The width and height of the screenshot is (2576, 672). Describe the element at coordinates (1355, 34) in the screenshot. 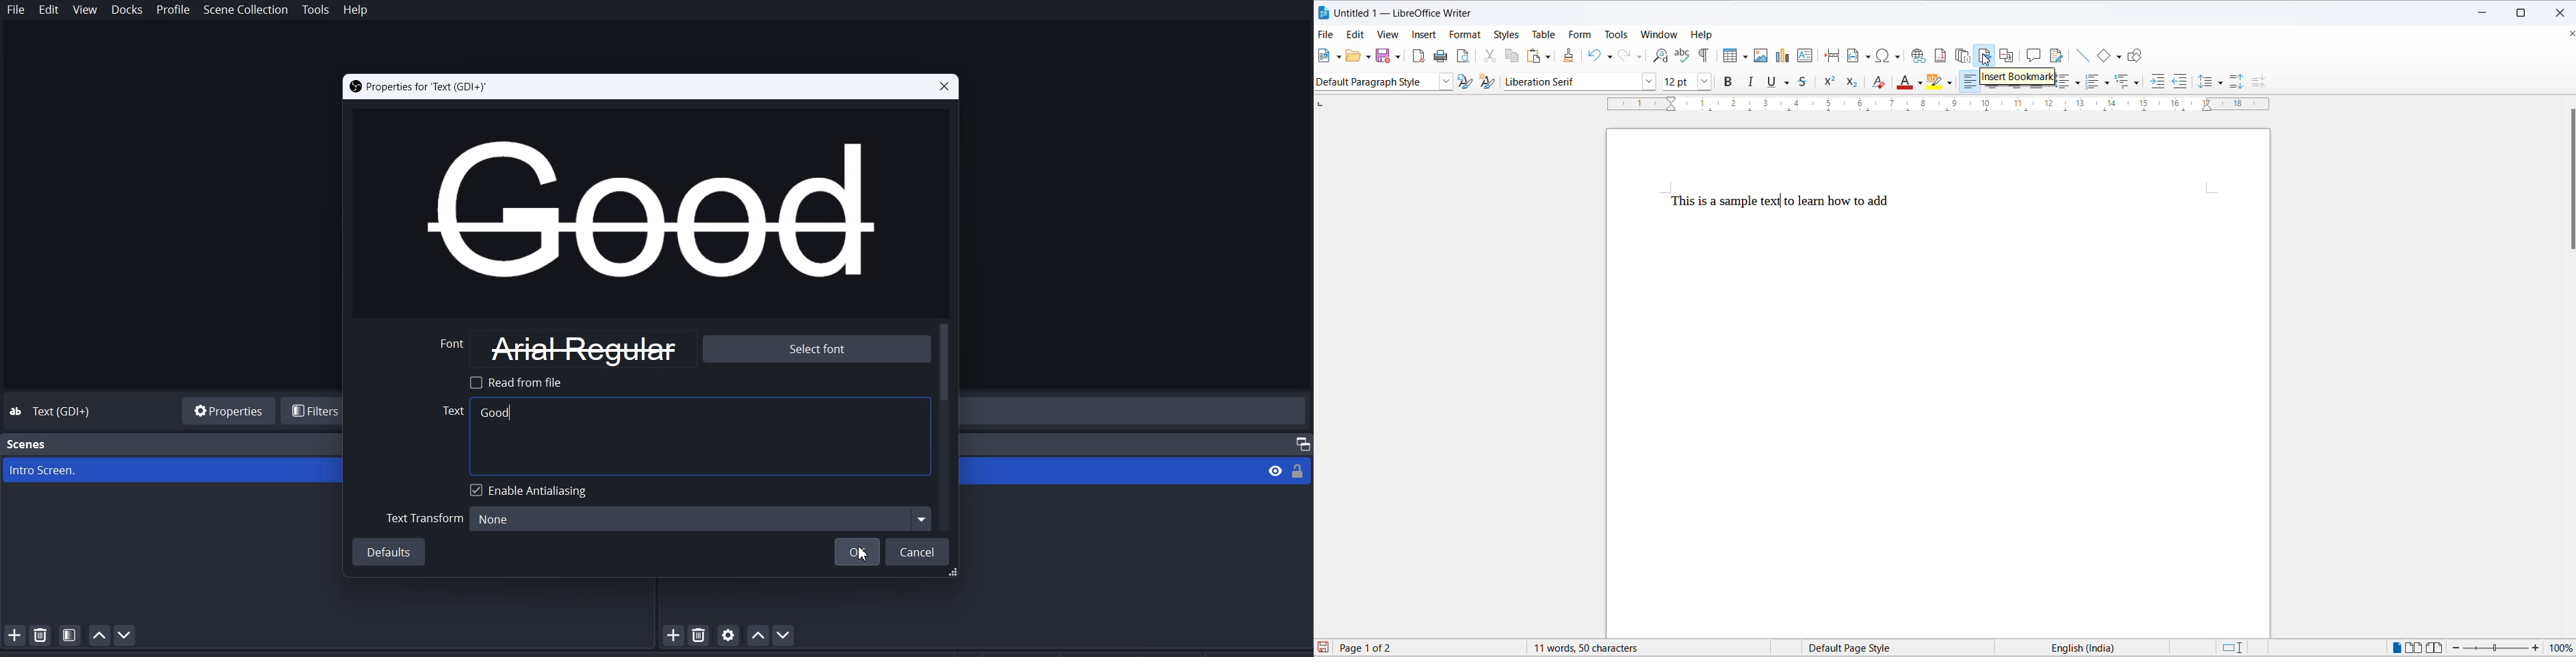

I see `edit` at that location.